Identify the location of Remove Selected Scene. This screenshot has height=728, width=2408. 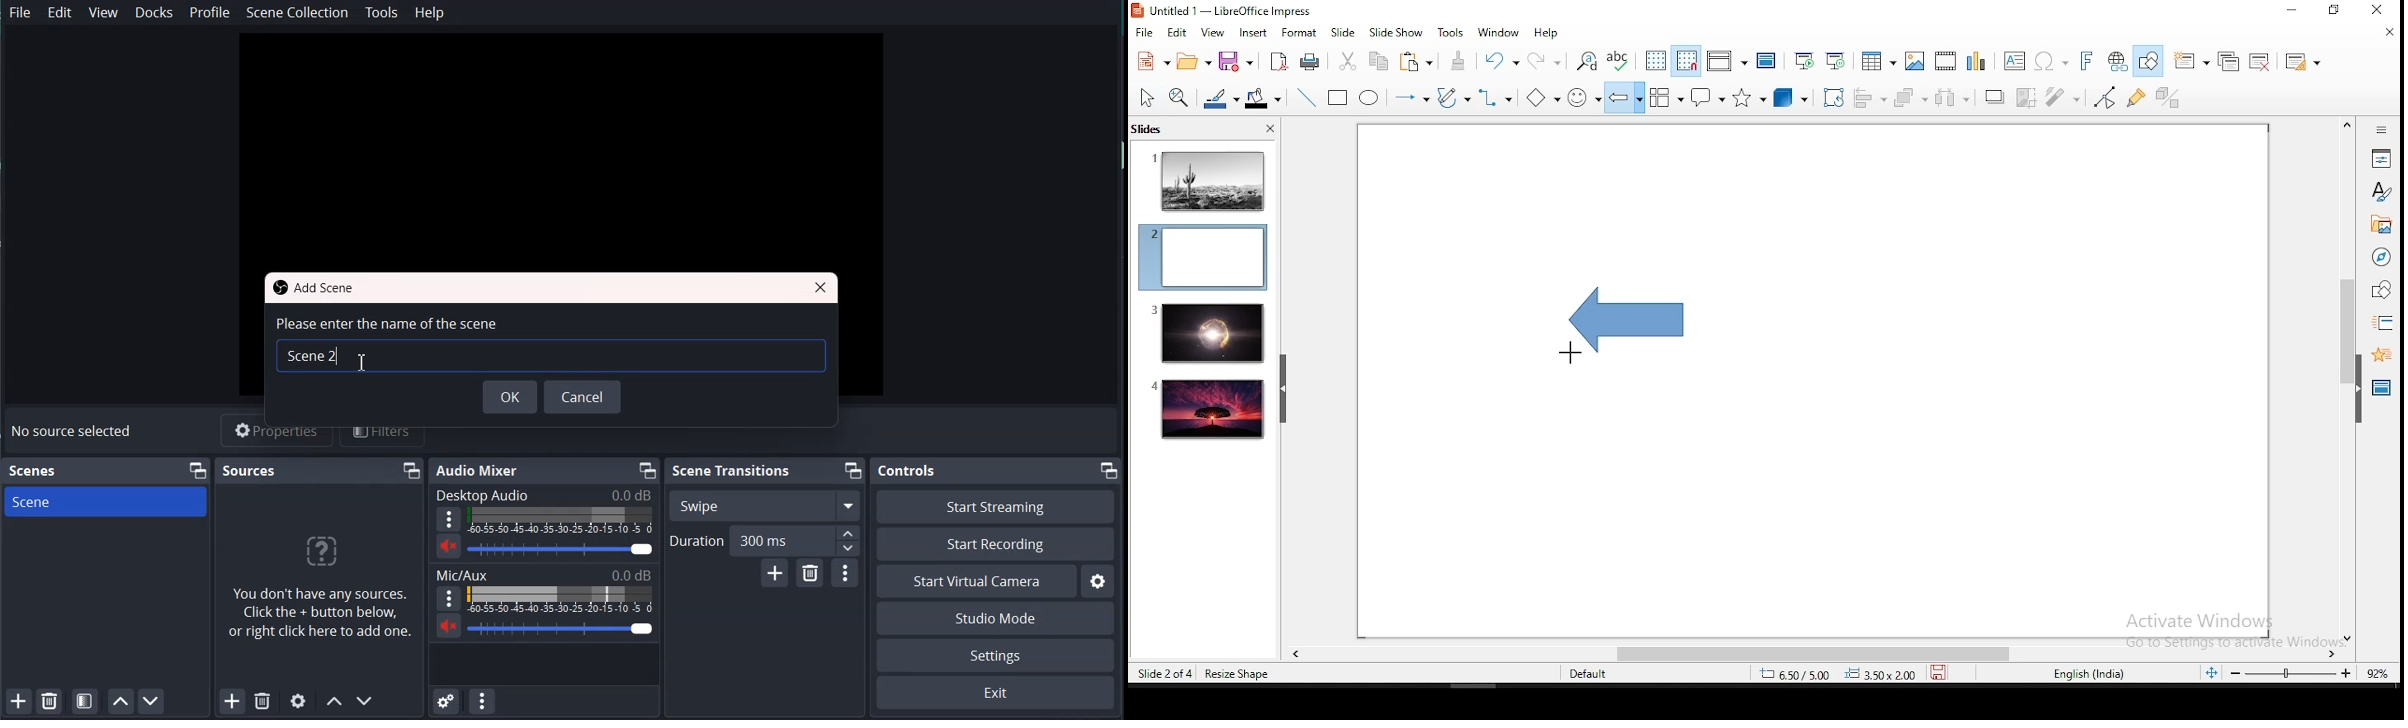
(50, 700).